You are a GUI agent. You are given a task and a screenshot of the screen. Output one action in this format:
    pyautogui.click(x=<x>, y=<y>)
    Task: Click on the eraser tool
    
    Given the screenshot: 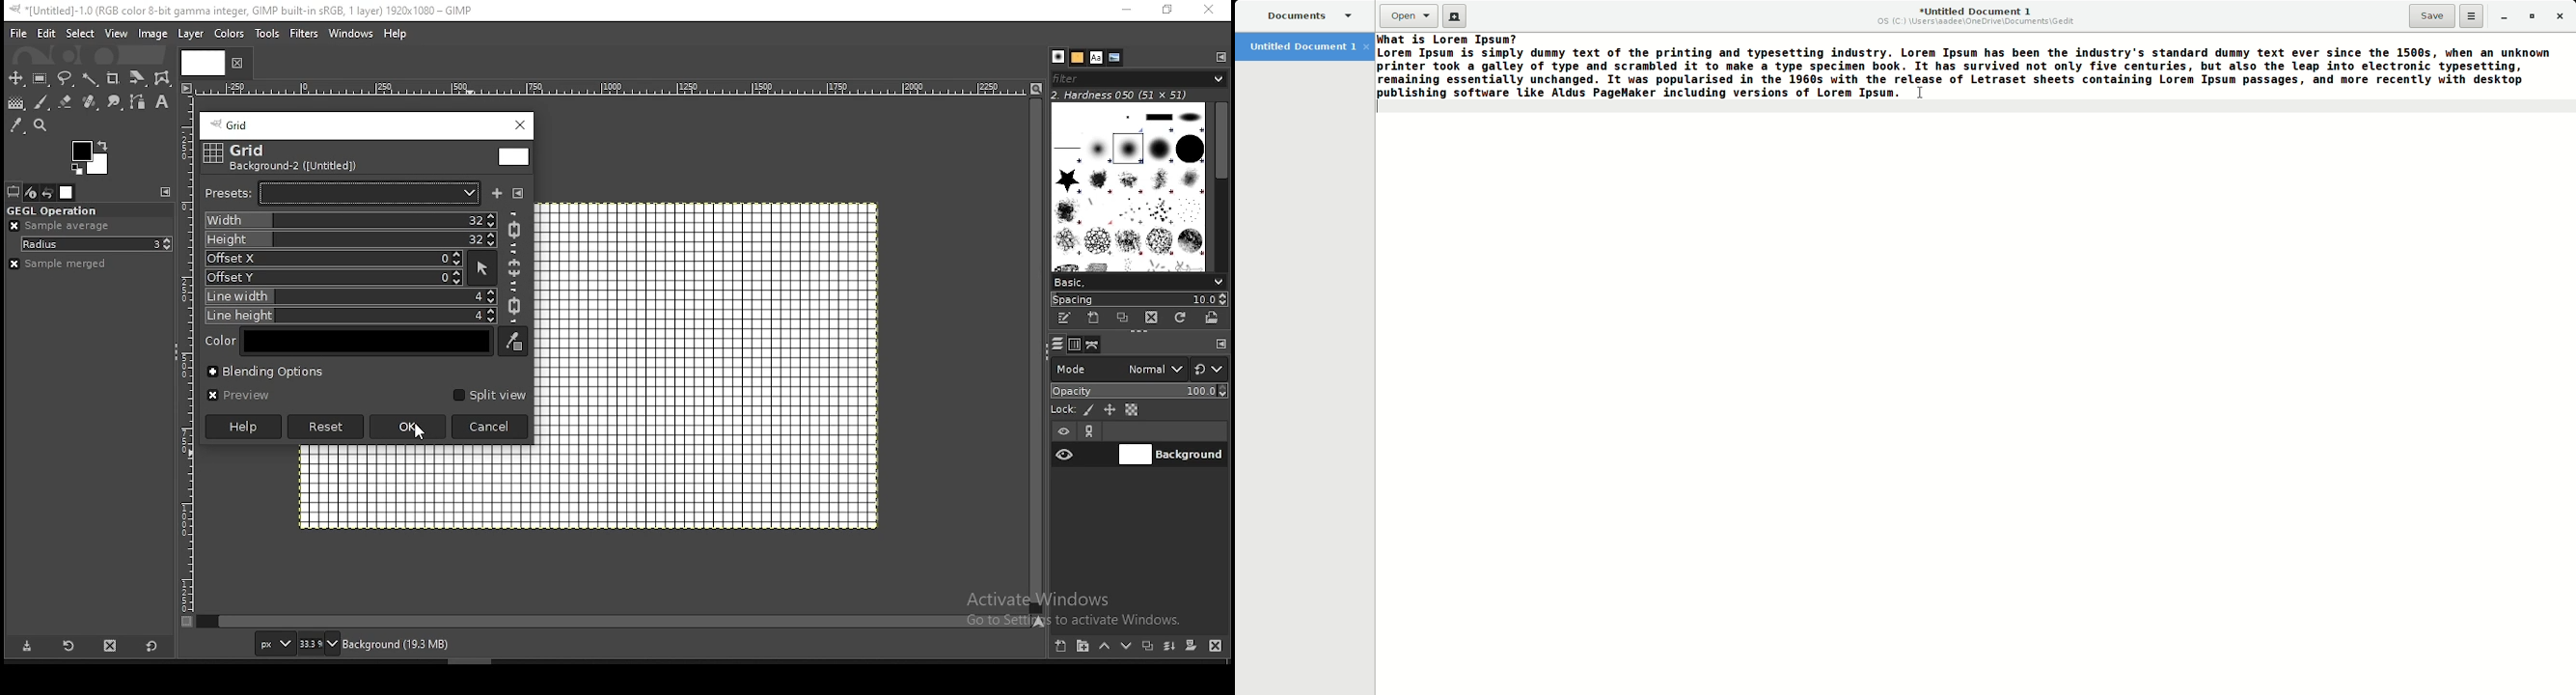 What is the action you would take?
    pyautogui.click(x=92, y=102)
    